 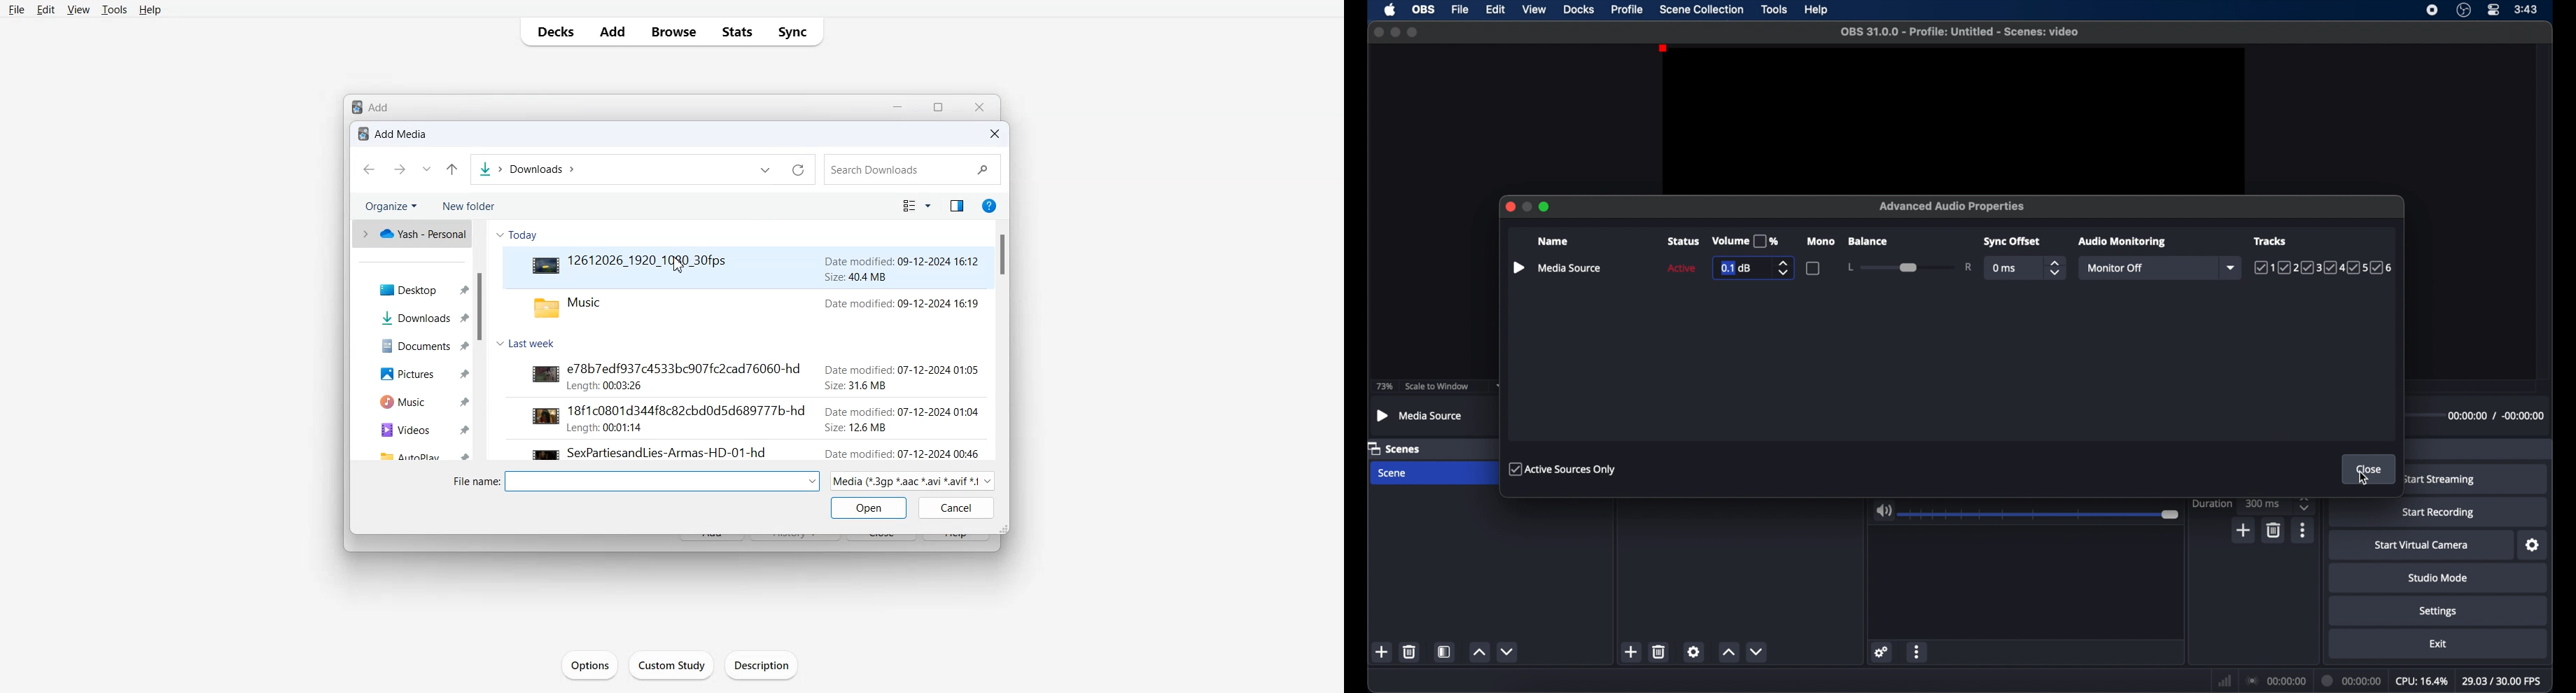 What do you see at coordinates (2439, 578) in the screenshot?
I see `studio mode` at bounding box center [2439, 578].